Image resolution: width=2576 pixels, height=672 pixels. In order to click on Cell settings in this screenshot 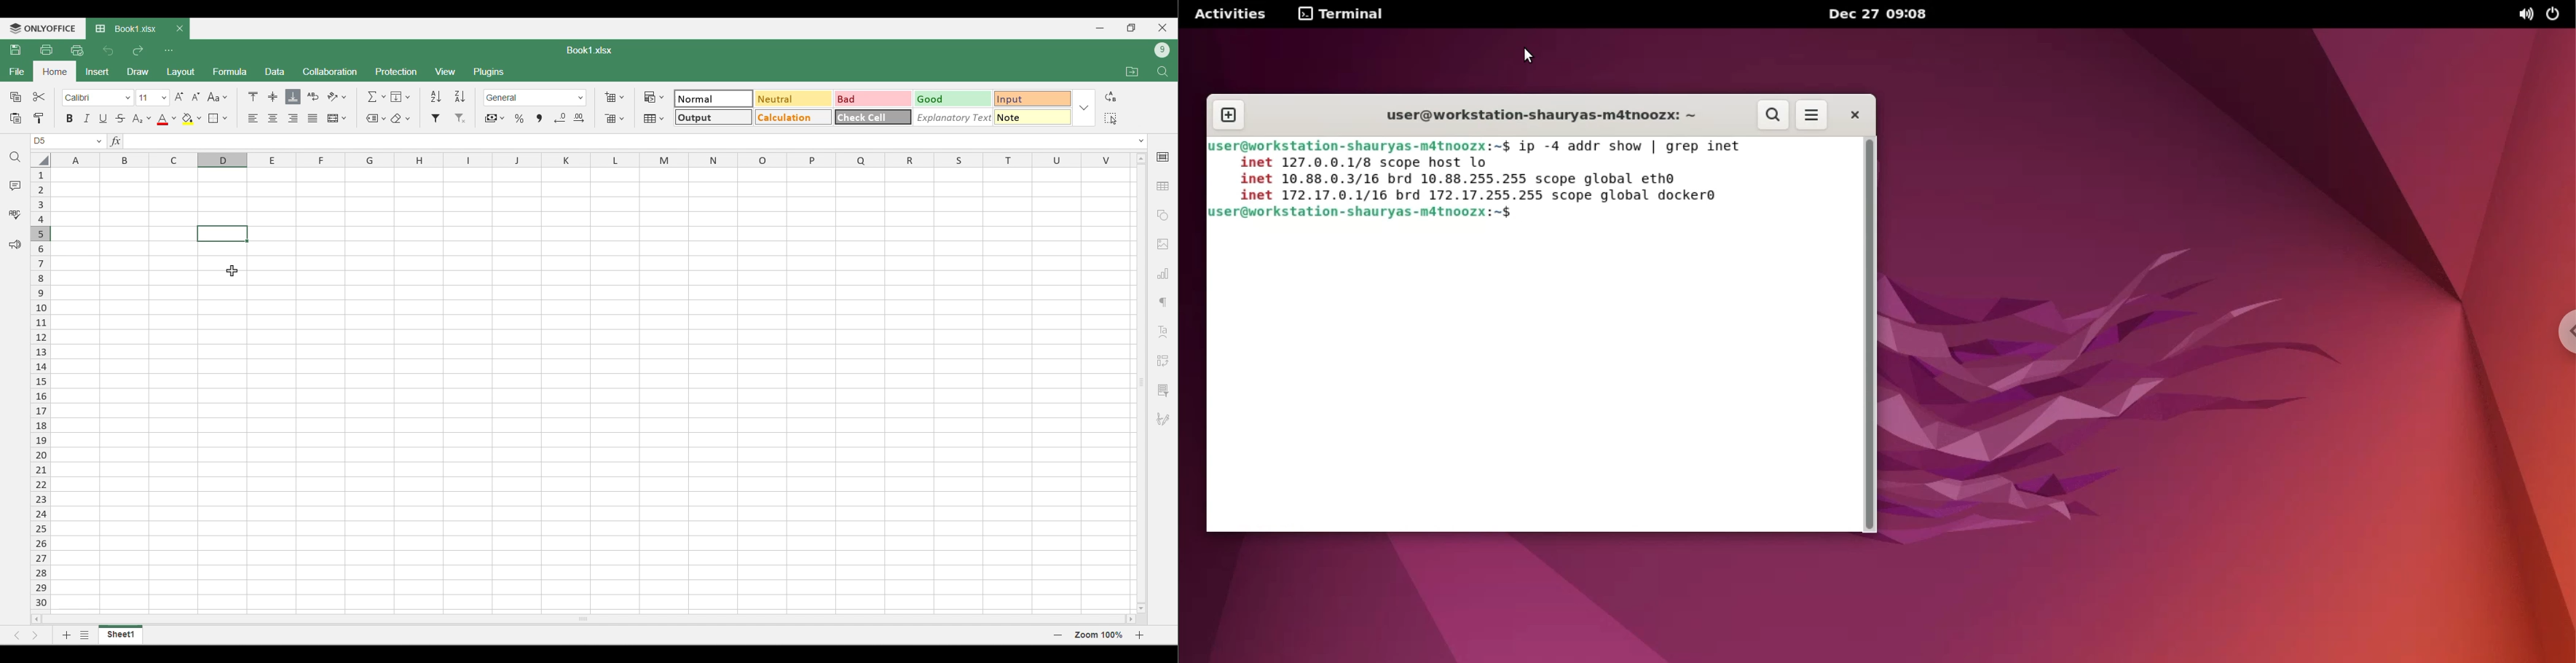, I will do `click(1164, 157)`.